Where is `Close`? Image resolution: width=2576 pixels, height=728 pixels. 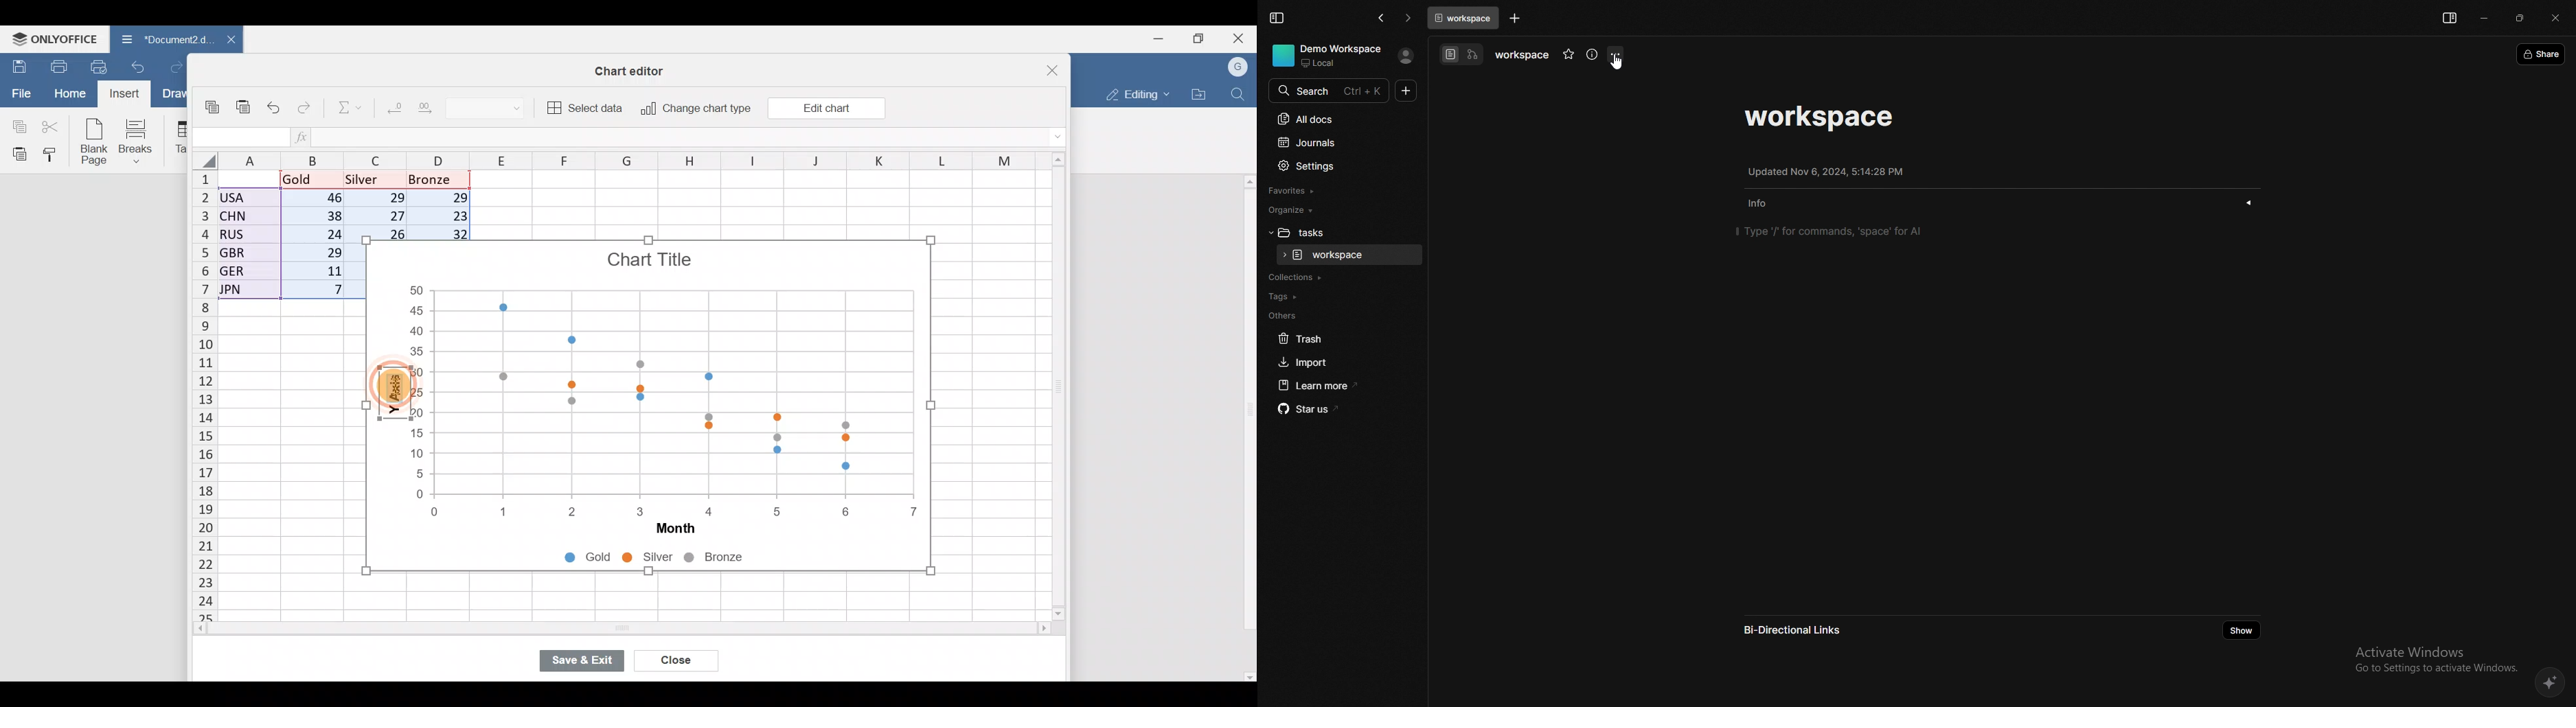
Close is located at coordinates (1240, 36).